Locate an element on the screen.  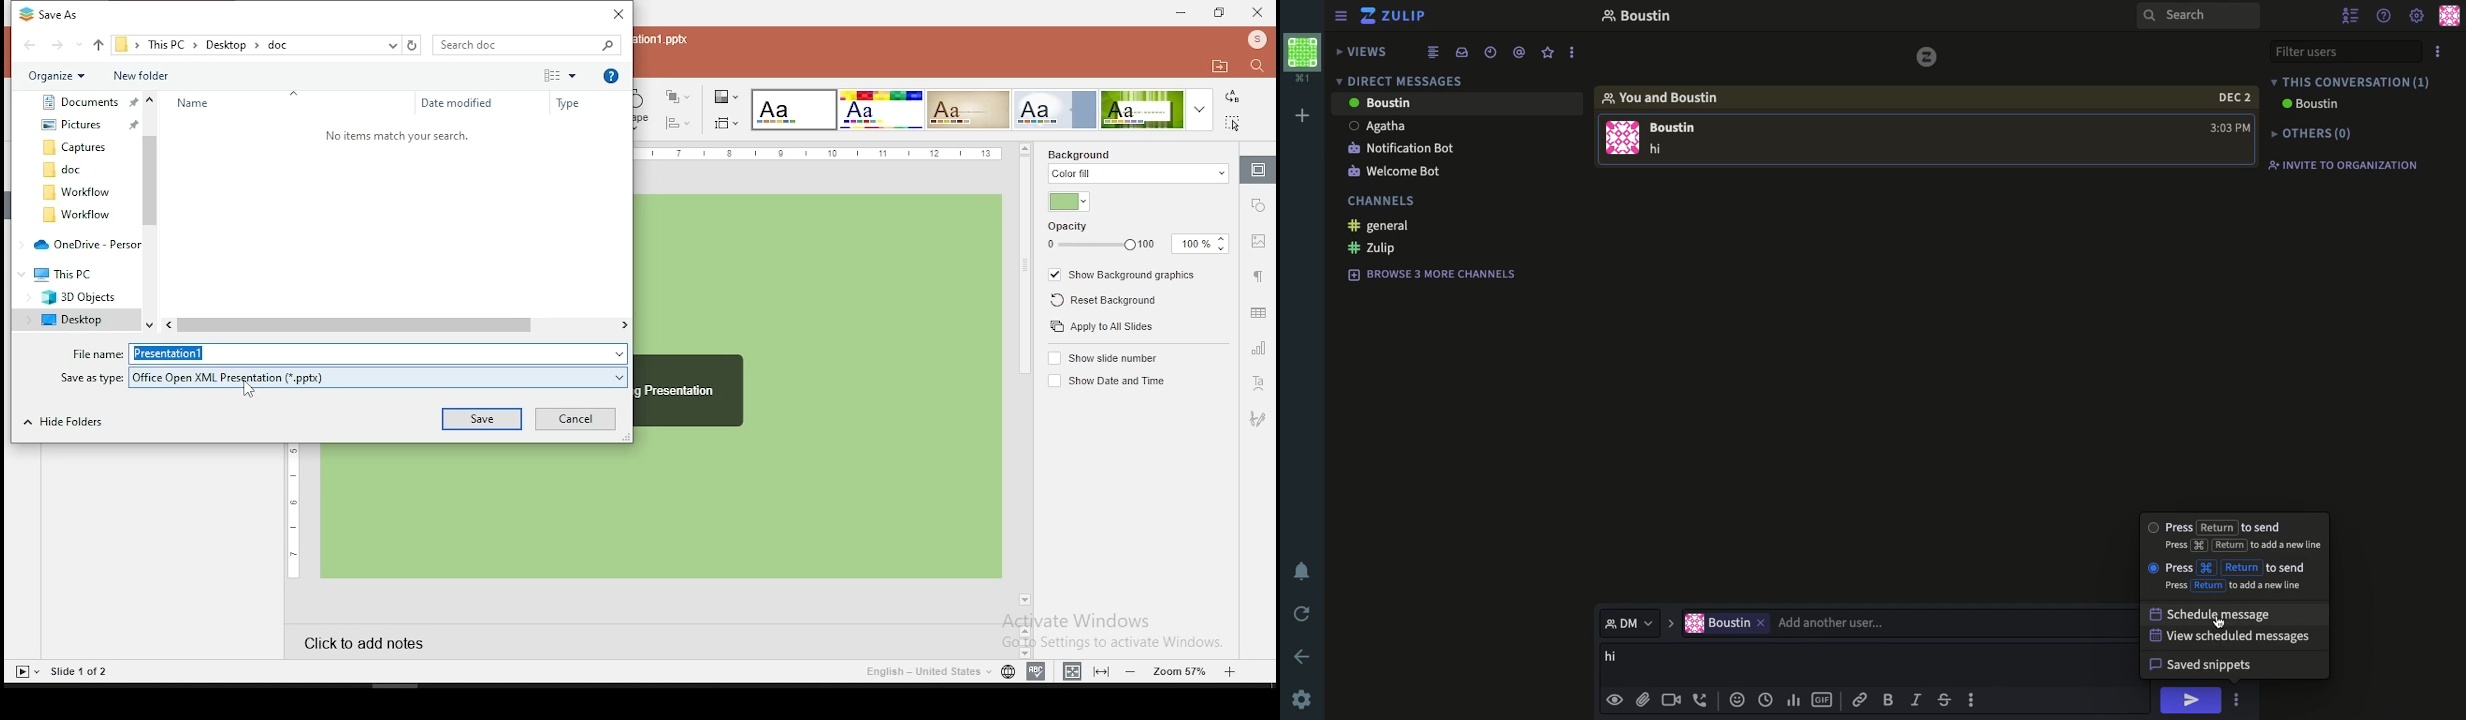
dm is located at coordinates (1636, 623).